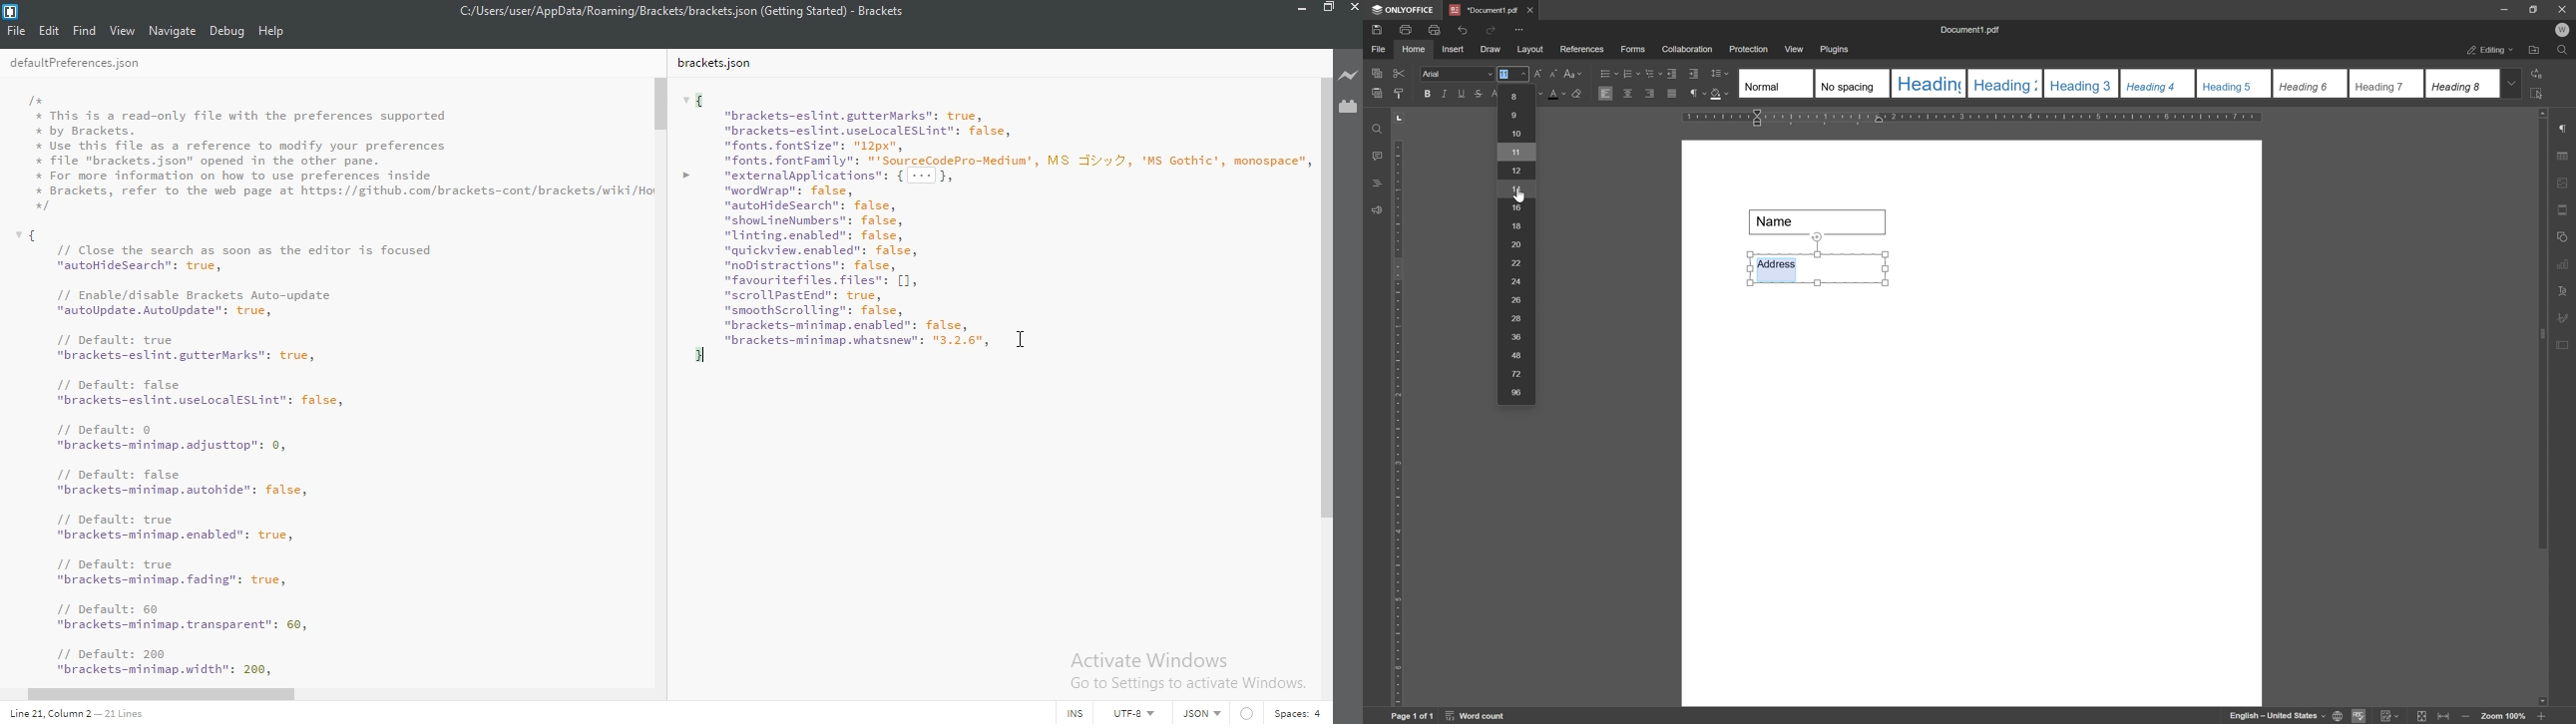 The image size is (2576, 728). I want to click on strikethrough, so click(1478, 95).